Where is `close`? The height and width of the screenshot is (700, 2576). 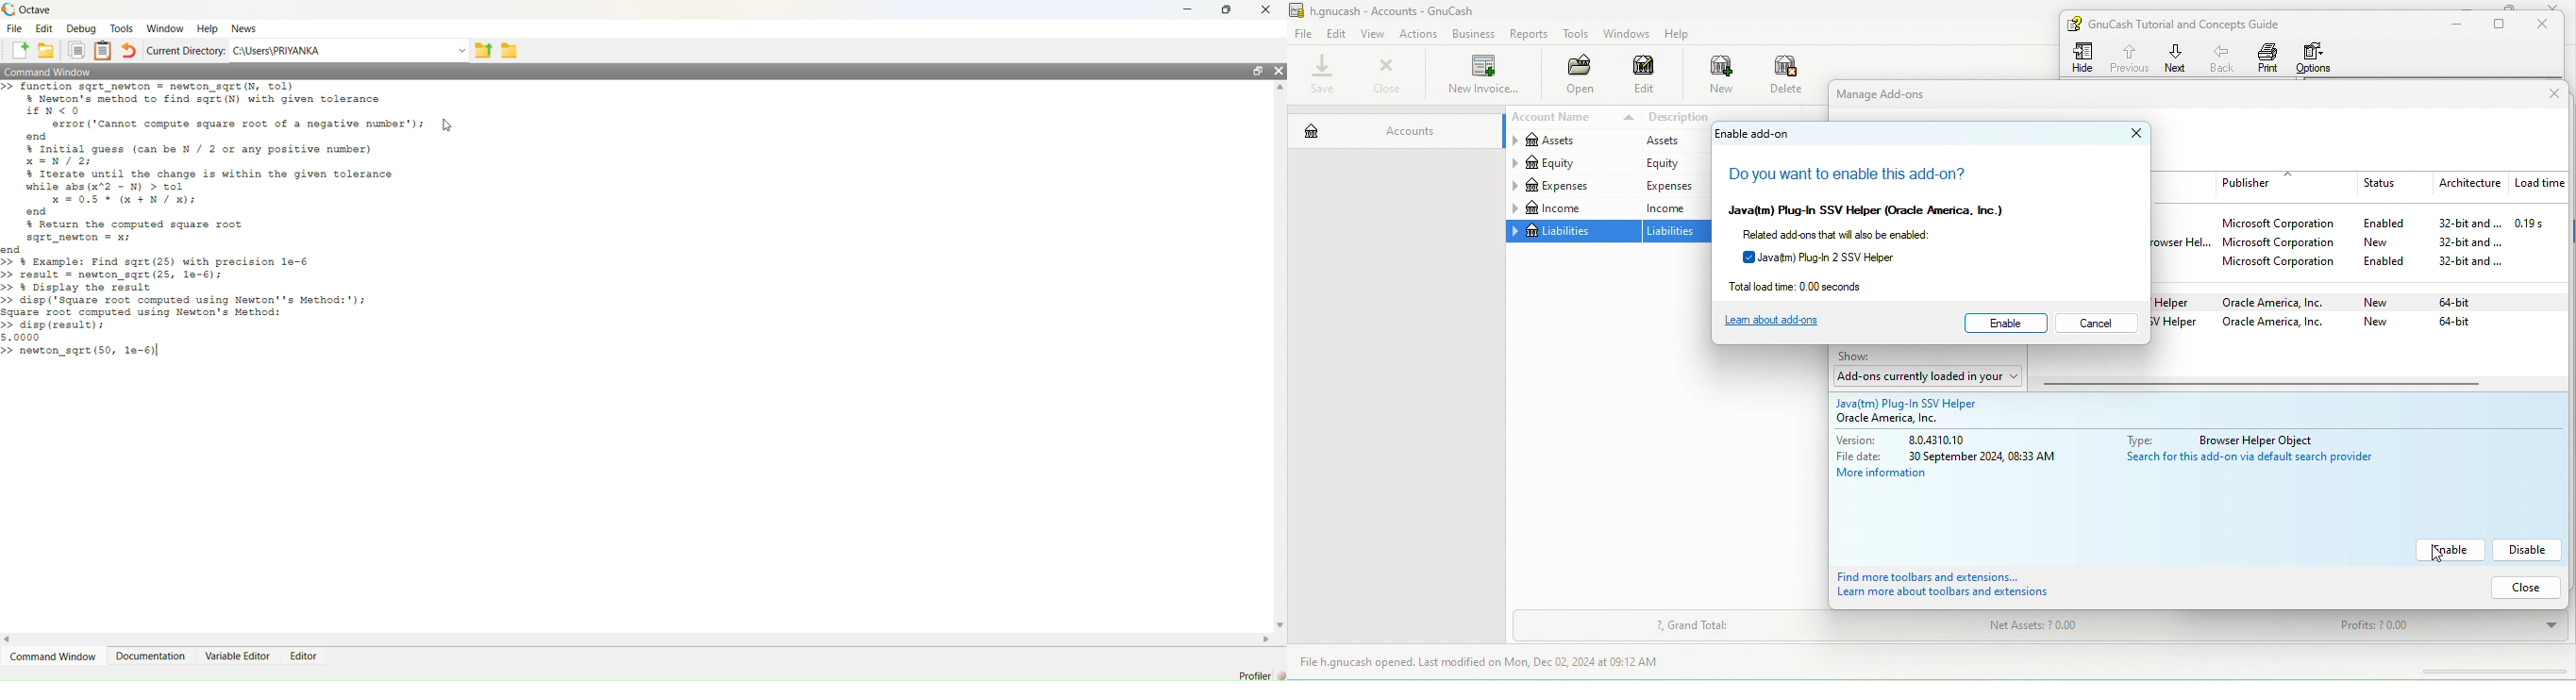
close is located at coordinates (1386, 75).